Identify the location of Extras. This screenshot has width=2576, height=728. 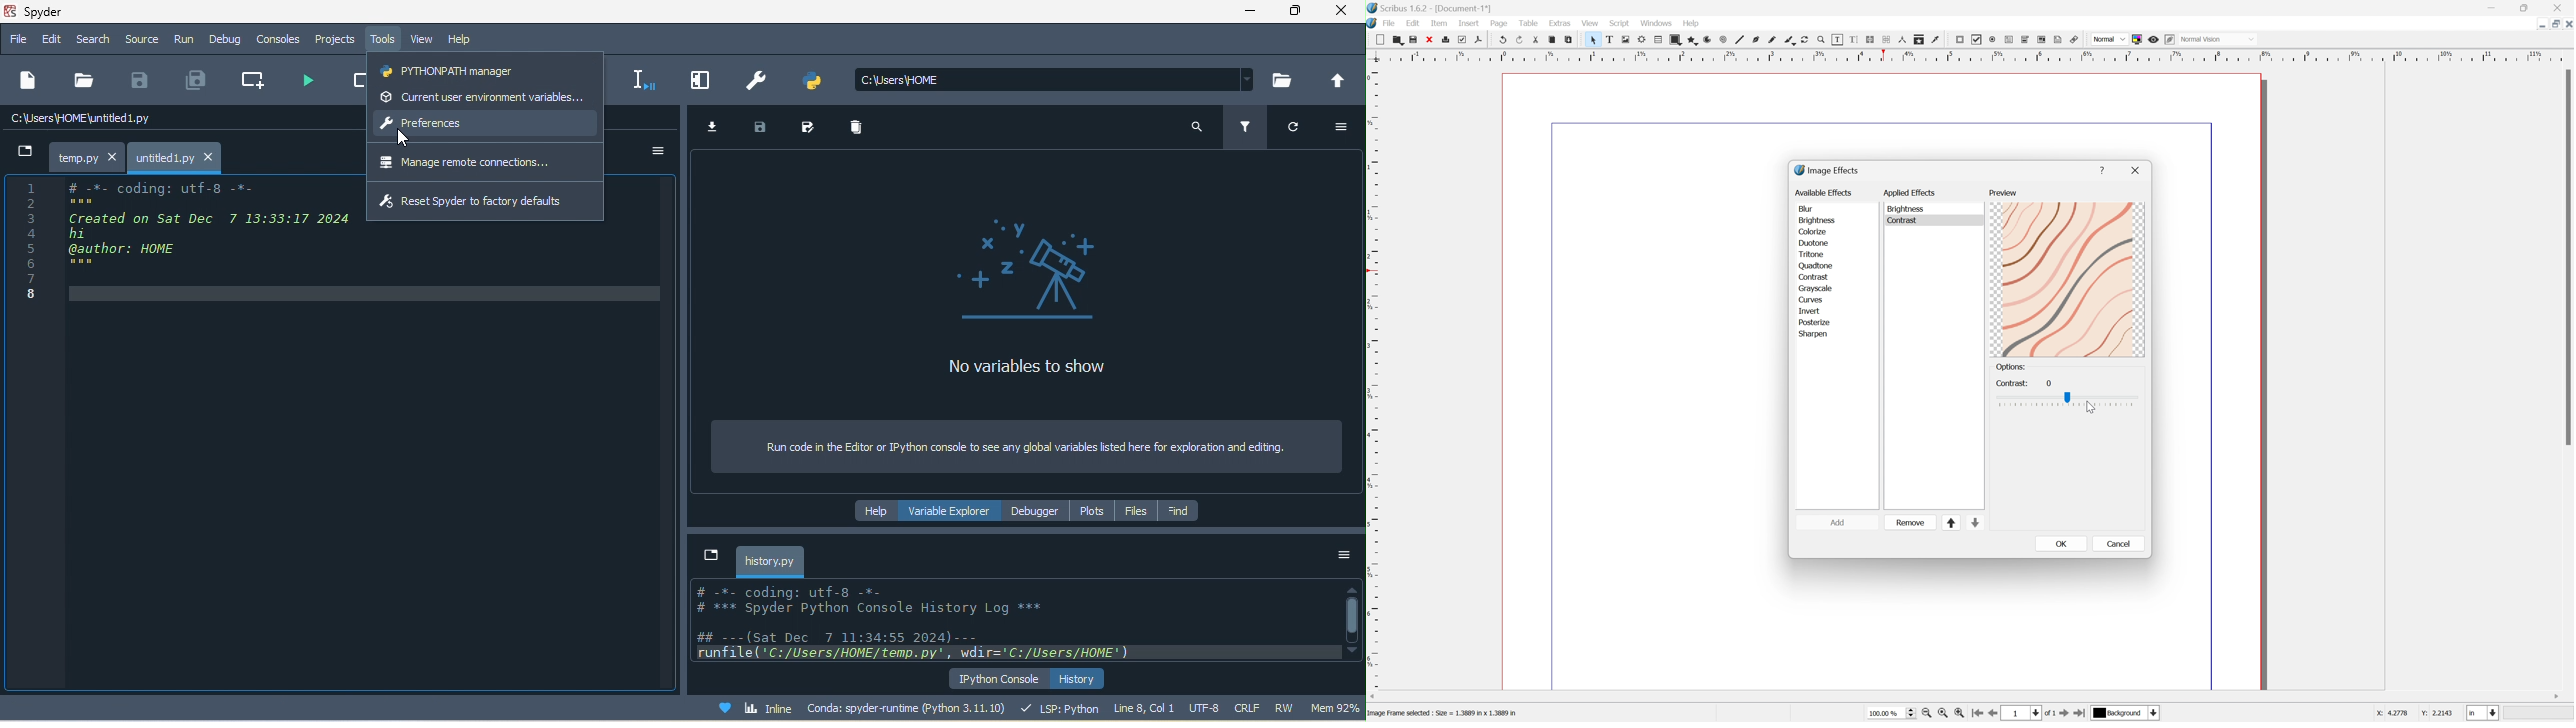
(1560, 25).